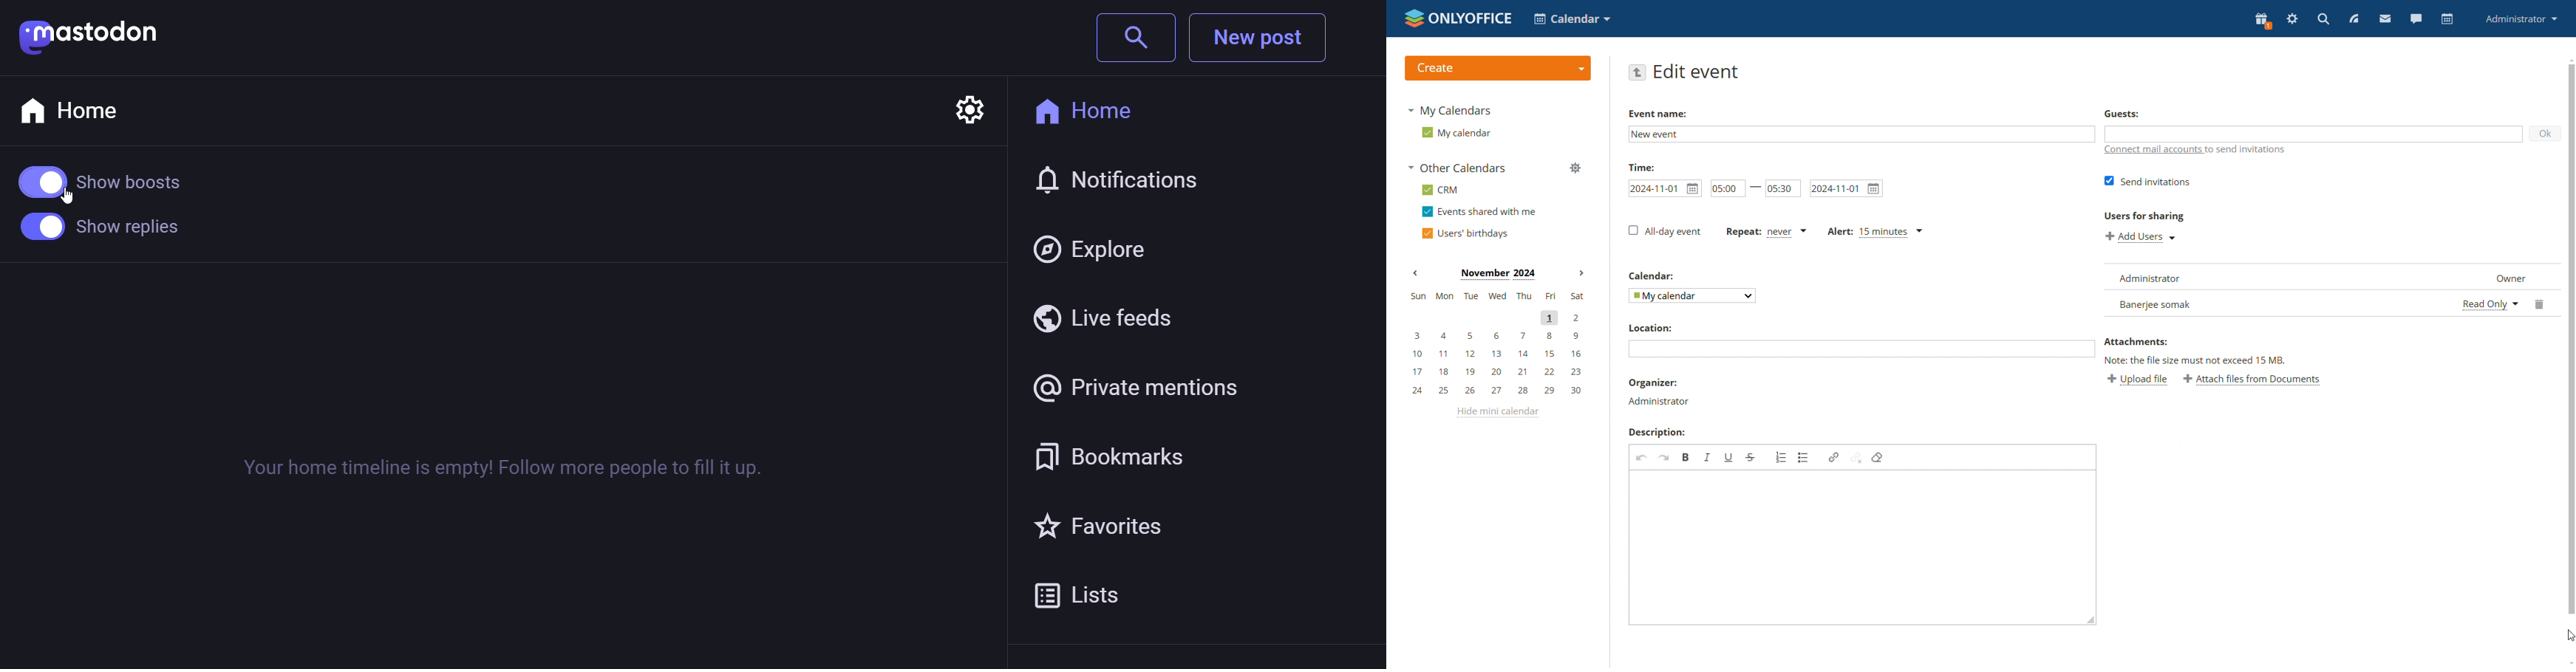 This screenshot has width=2576, height=672. What do you see at coordinates (2520, 20) in the screenshot?
I see `administrator` at bounding box center [2520, 20].